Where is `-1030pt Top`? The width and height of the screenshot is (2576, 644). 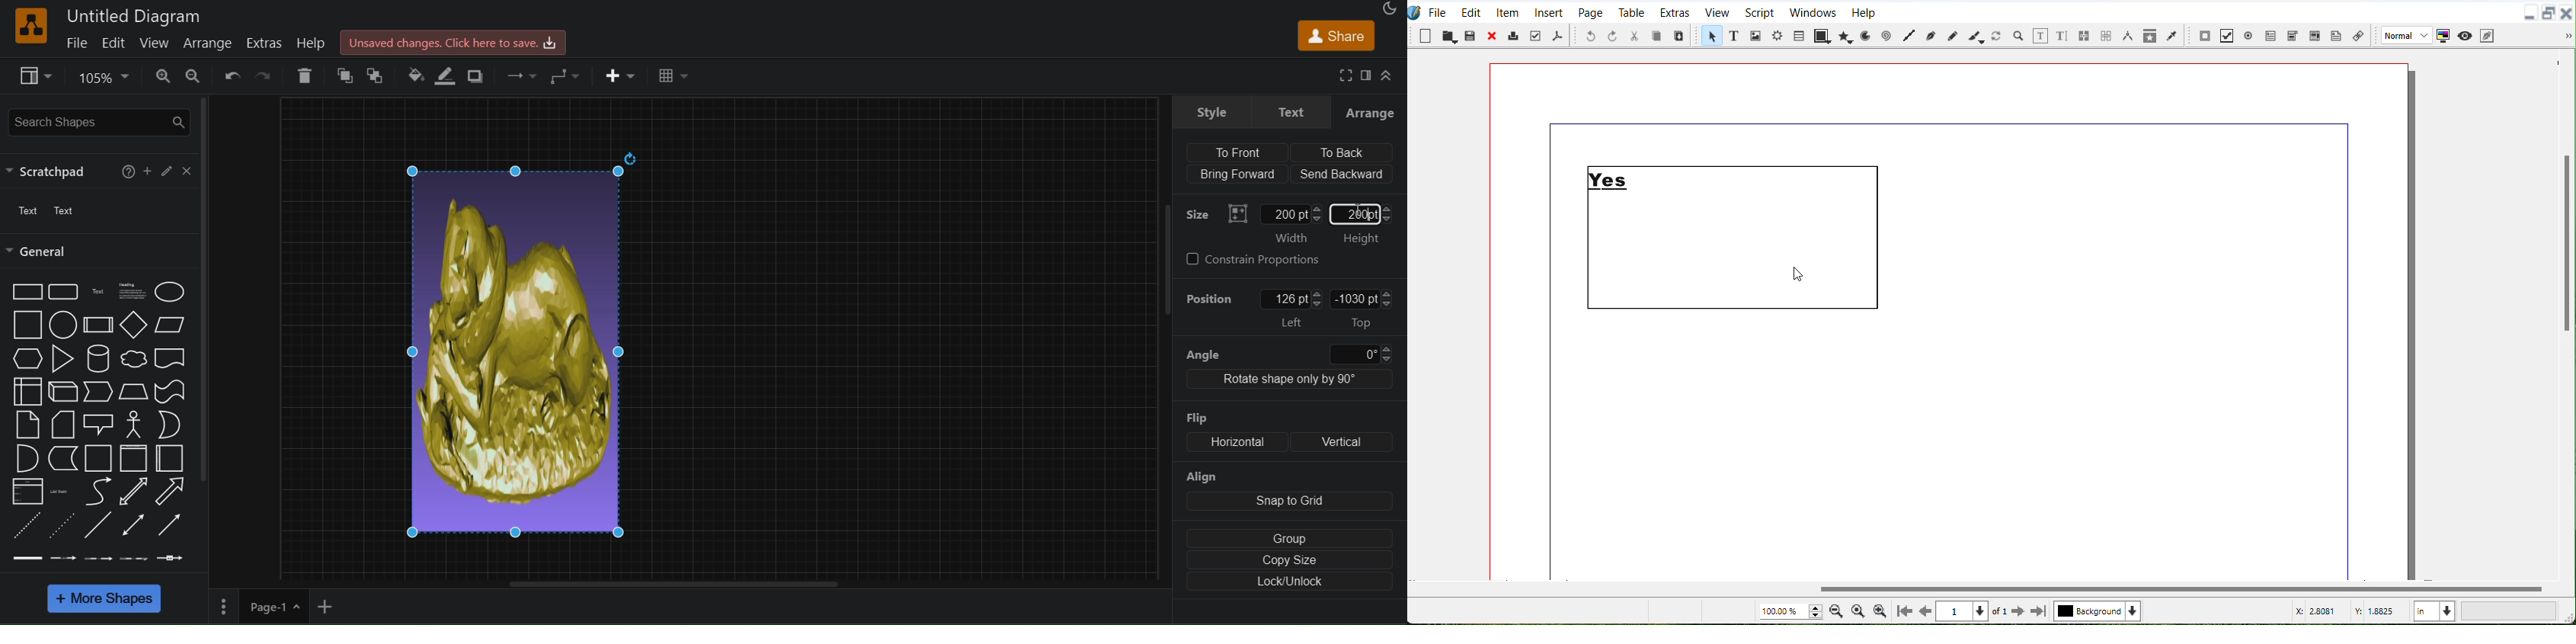
-1030pt Top is located at coordinates (1365, 309).